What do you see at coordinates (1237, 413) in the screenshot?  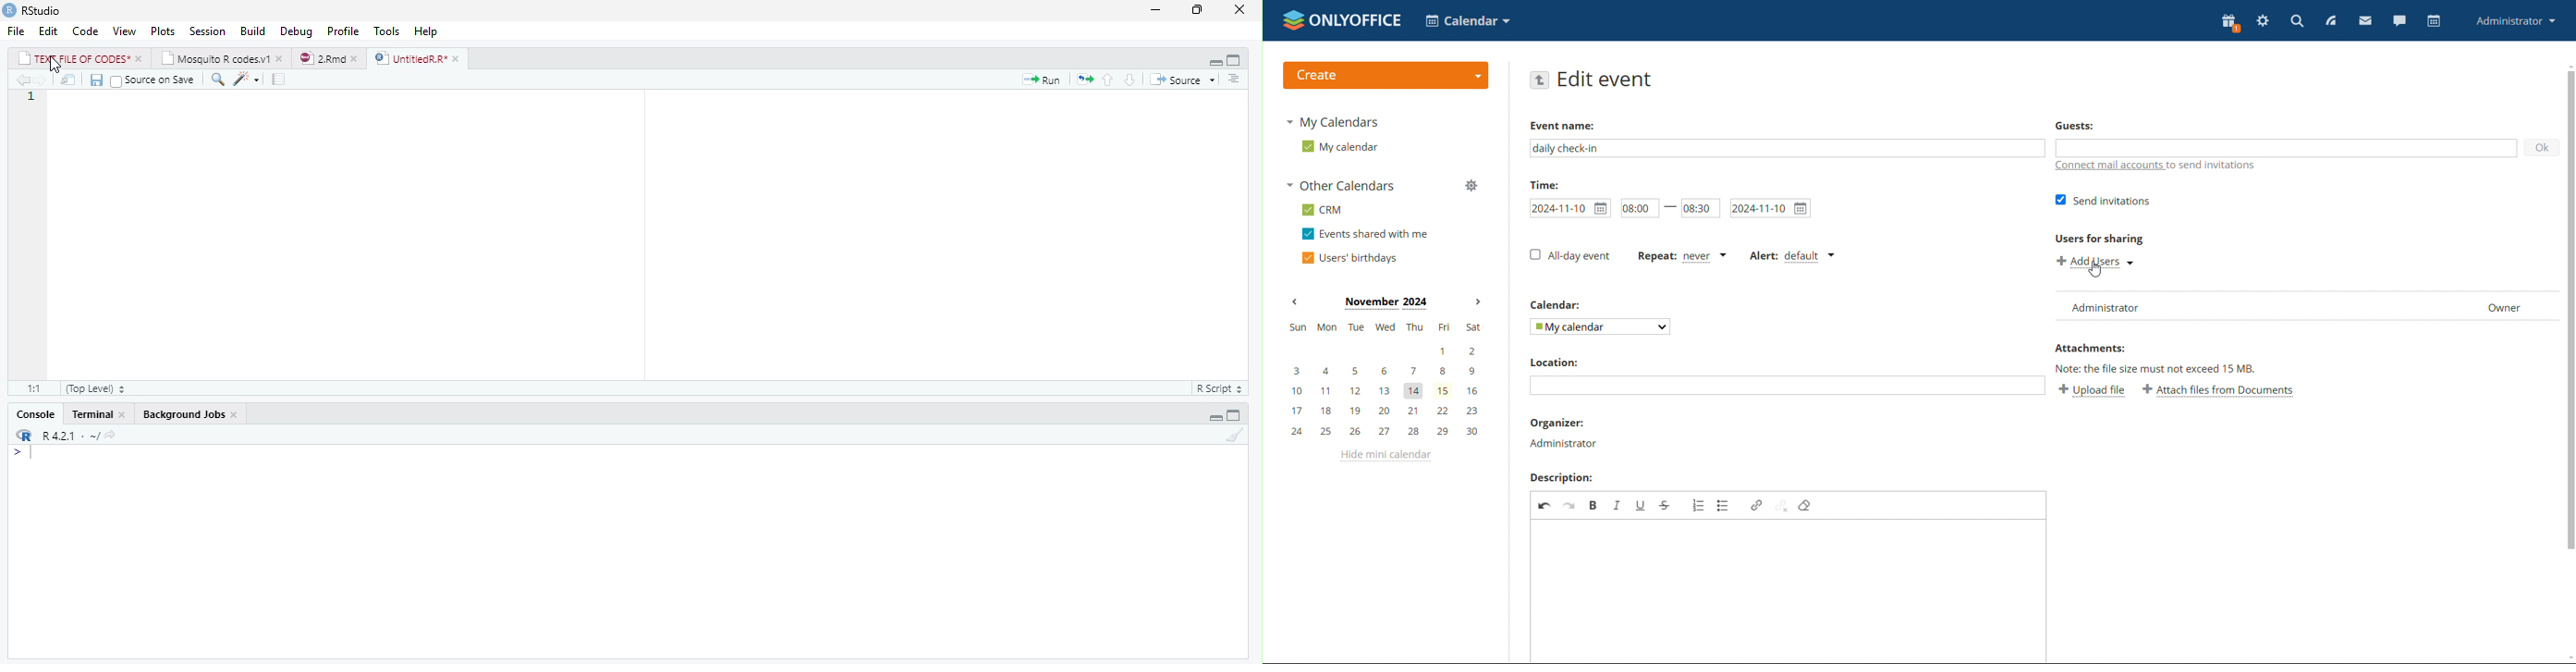 I see `Full Height` at bounding box center [1237, 413].